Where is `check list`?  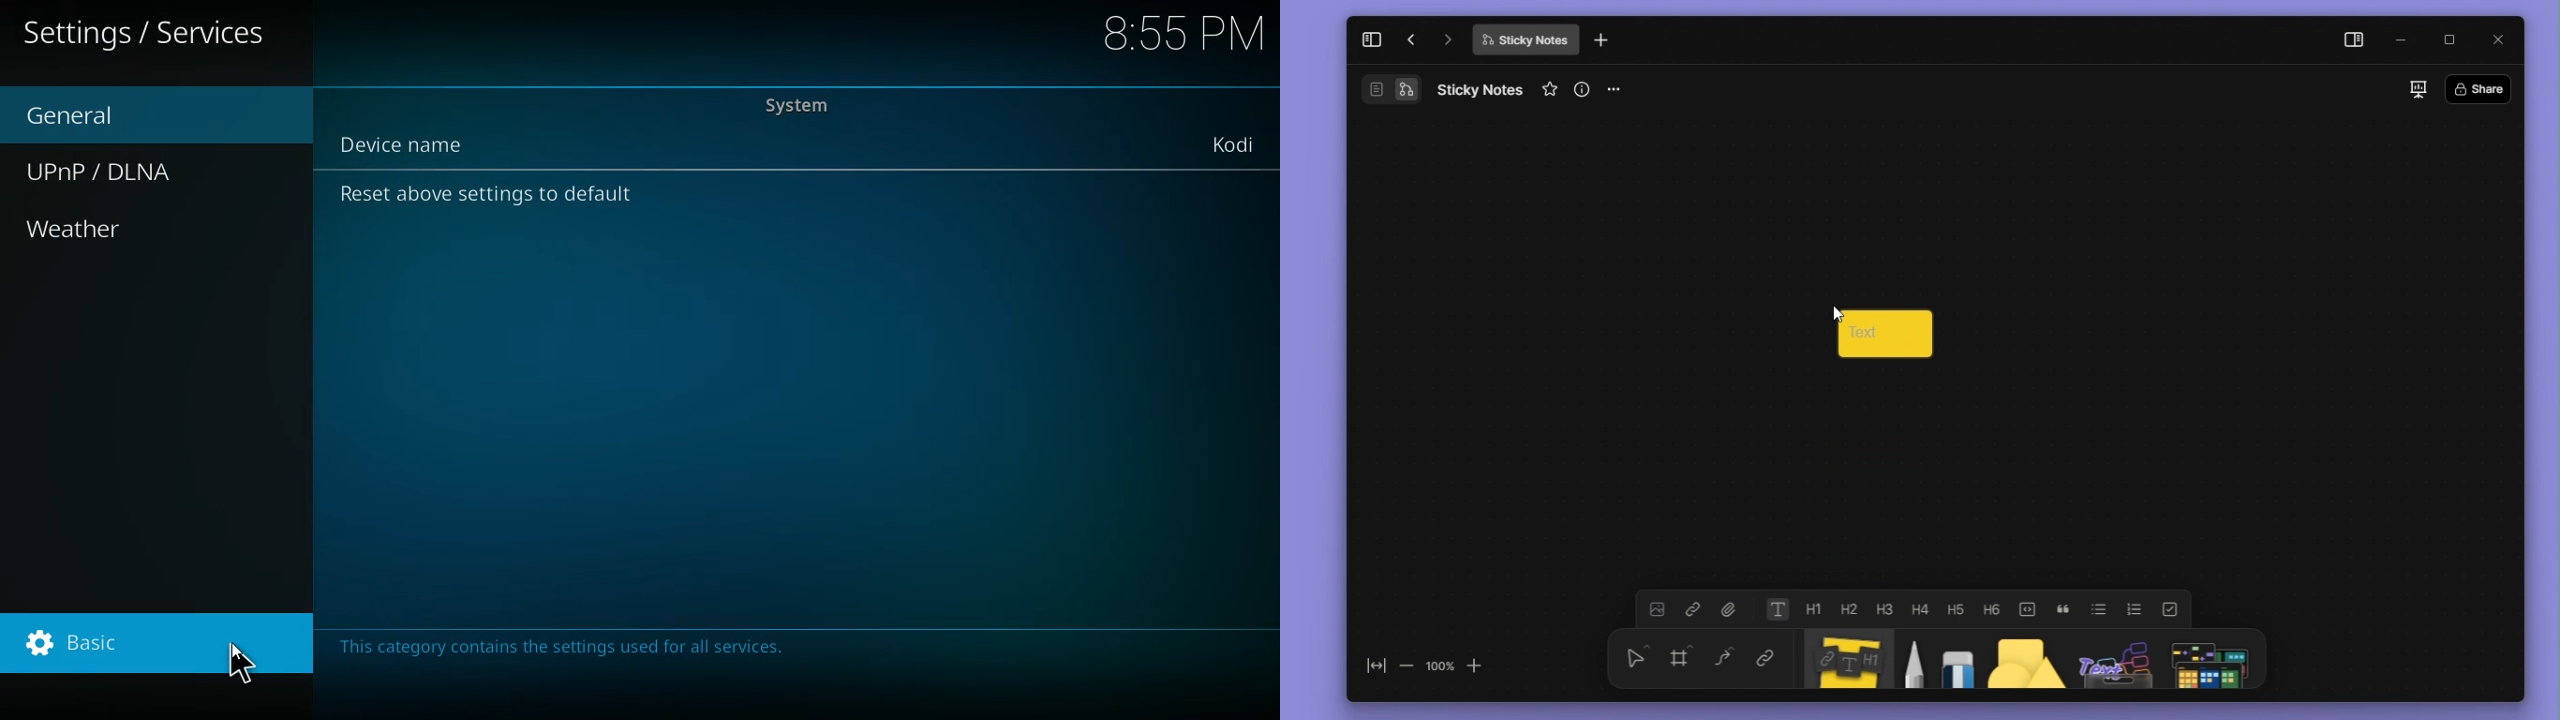
check list is located at coordinates (2176, 609).